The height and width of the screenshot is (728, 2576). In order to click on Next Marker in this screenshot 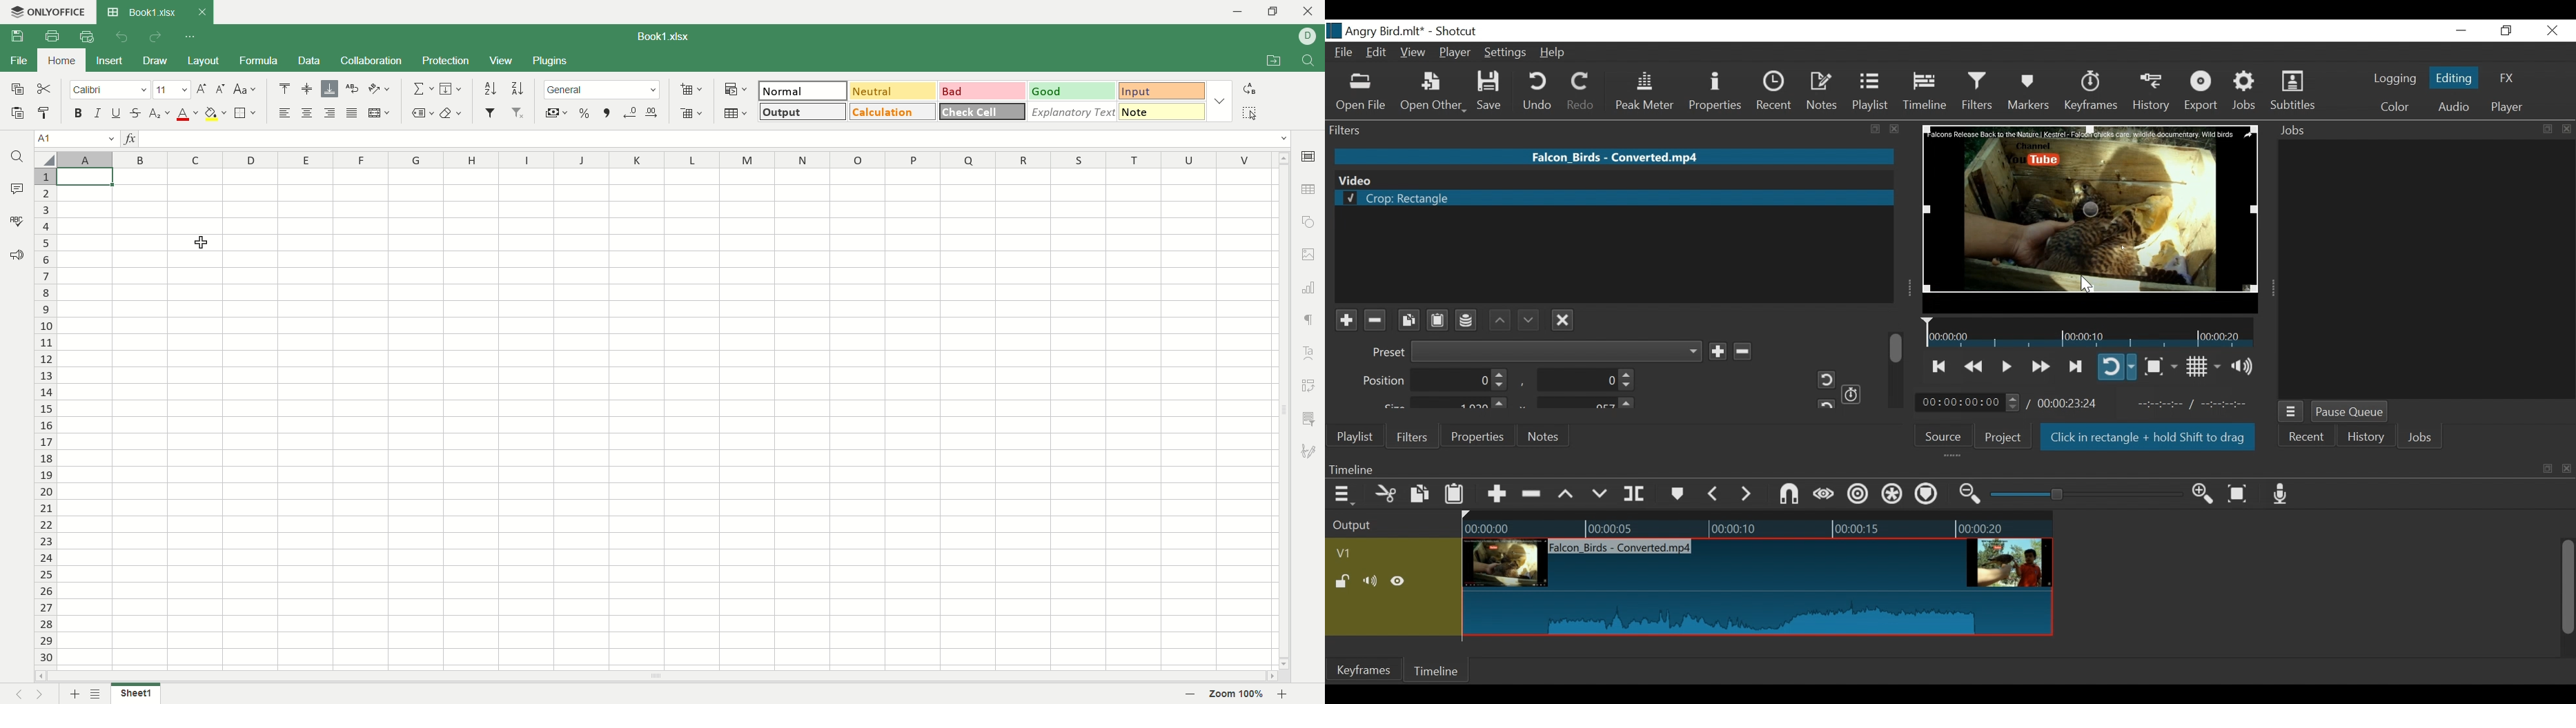, I will do `click(1748, 493)`.